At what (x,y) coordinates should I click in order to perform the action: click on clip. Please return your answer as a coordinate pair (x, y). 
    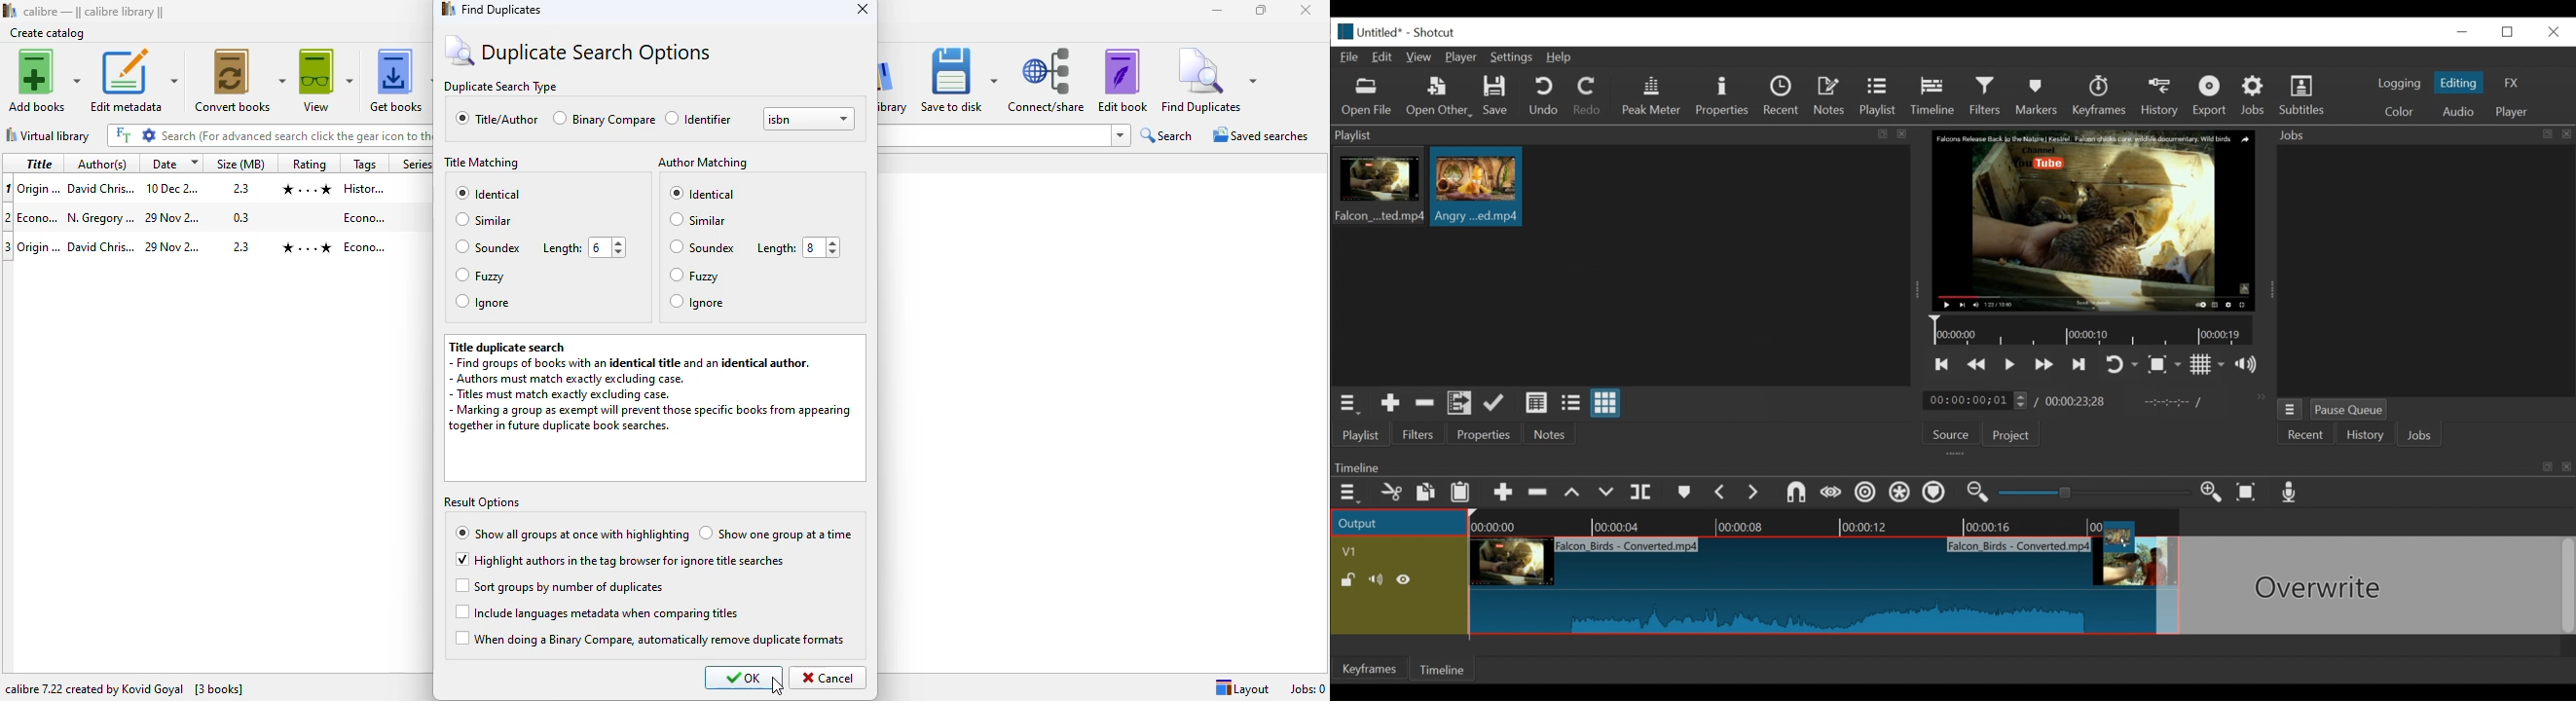
    Looking at the image, I should click on (1810, 588).